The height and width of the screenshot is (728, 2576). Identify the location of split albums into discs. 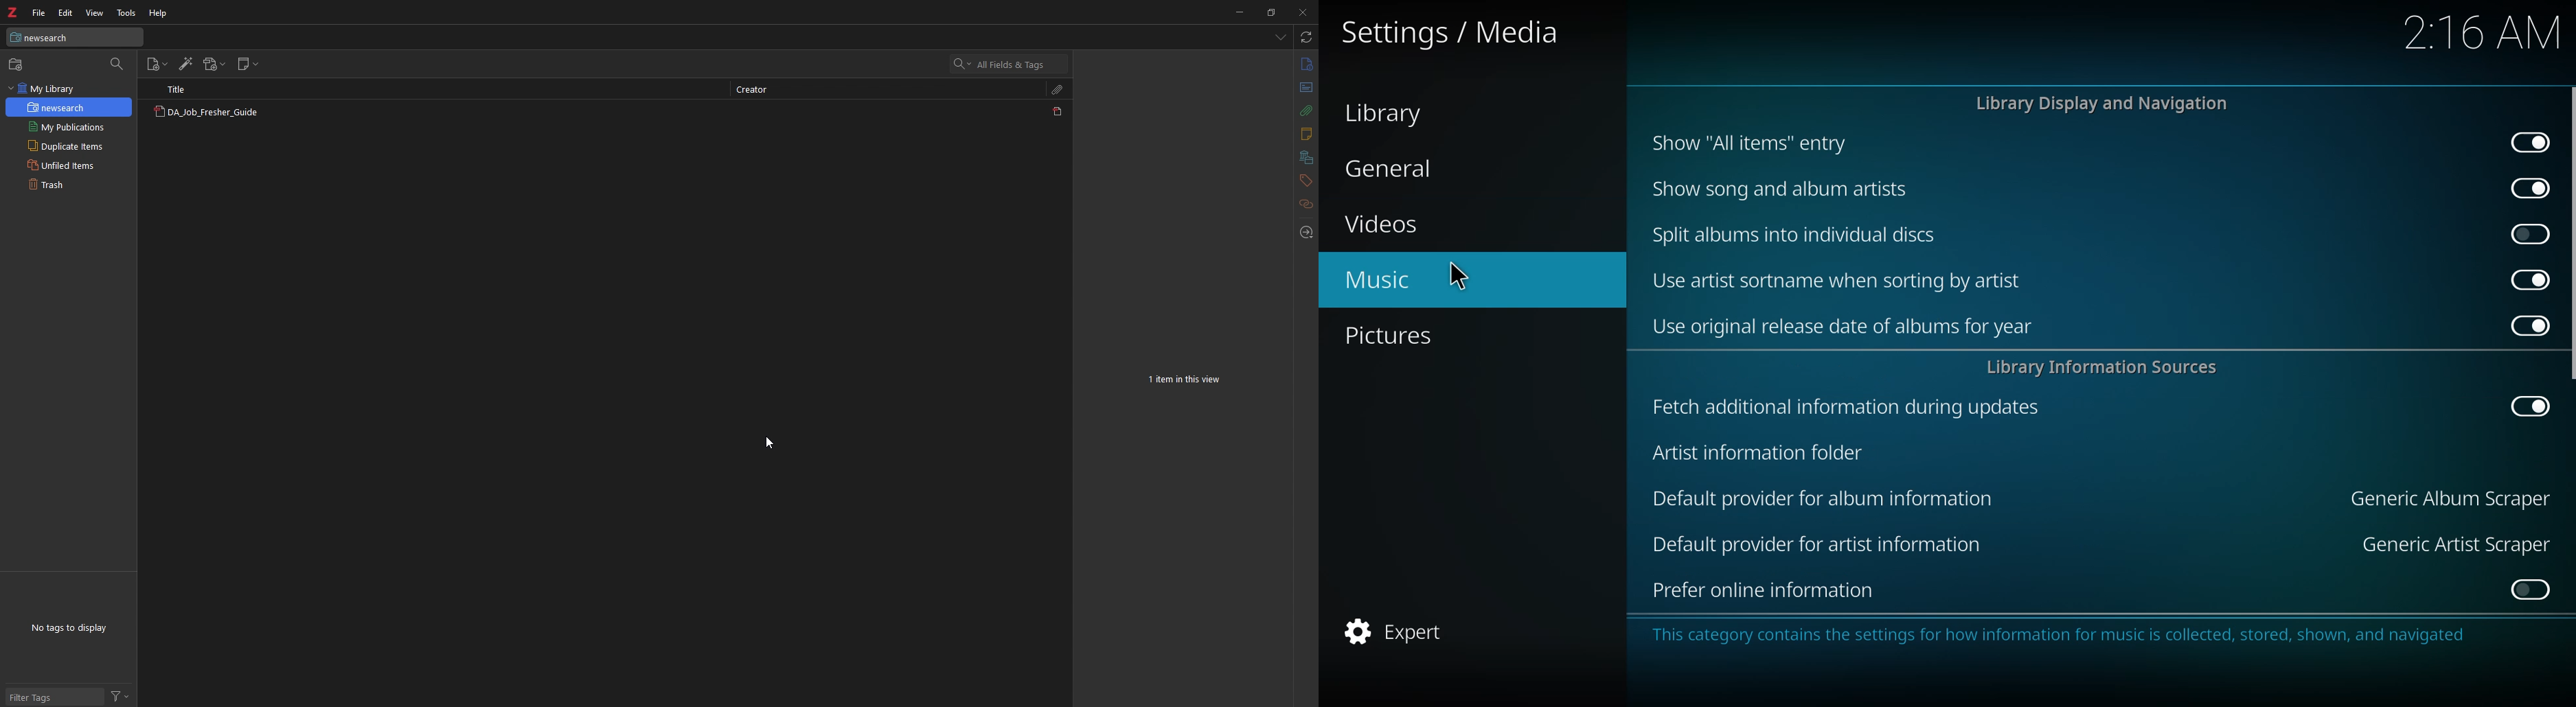
(1797, 234).